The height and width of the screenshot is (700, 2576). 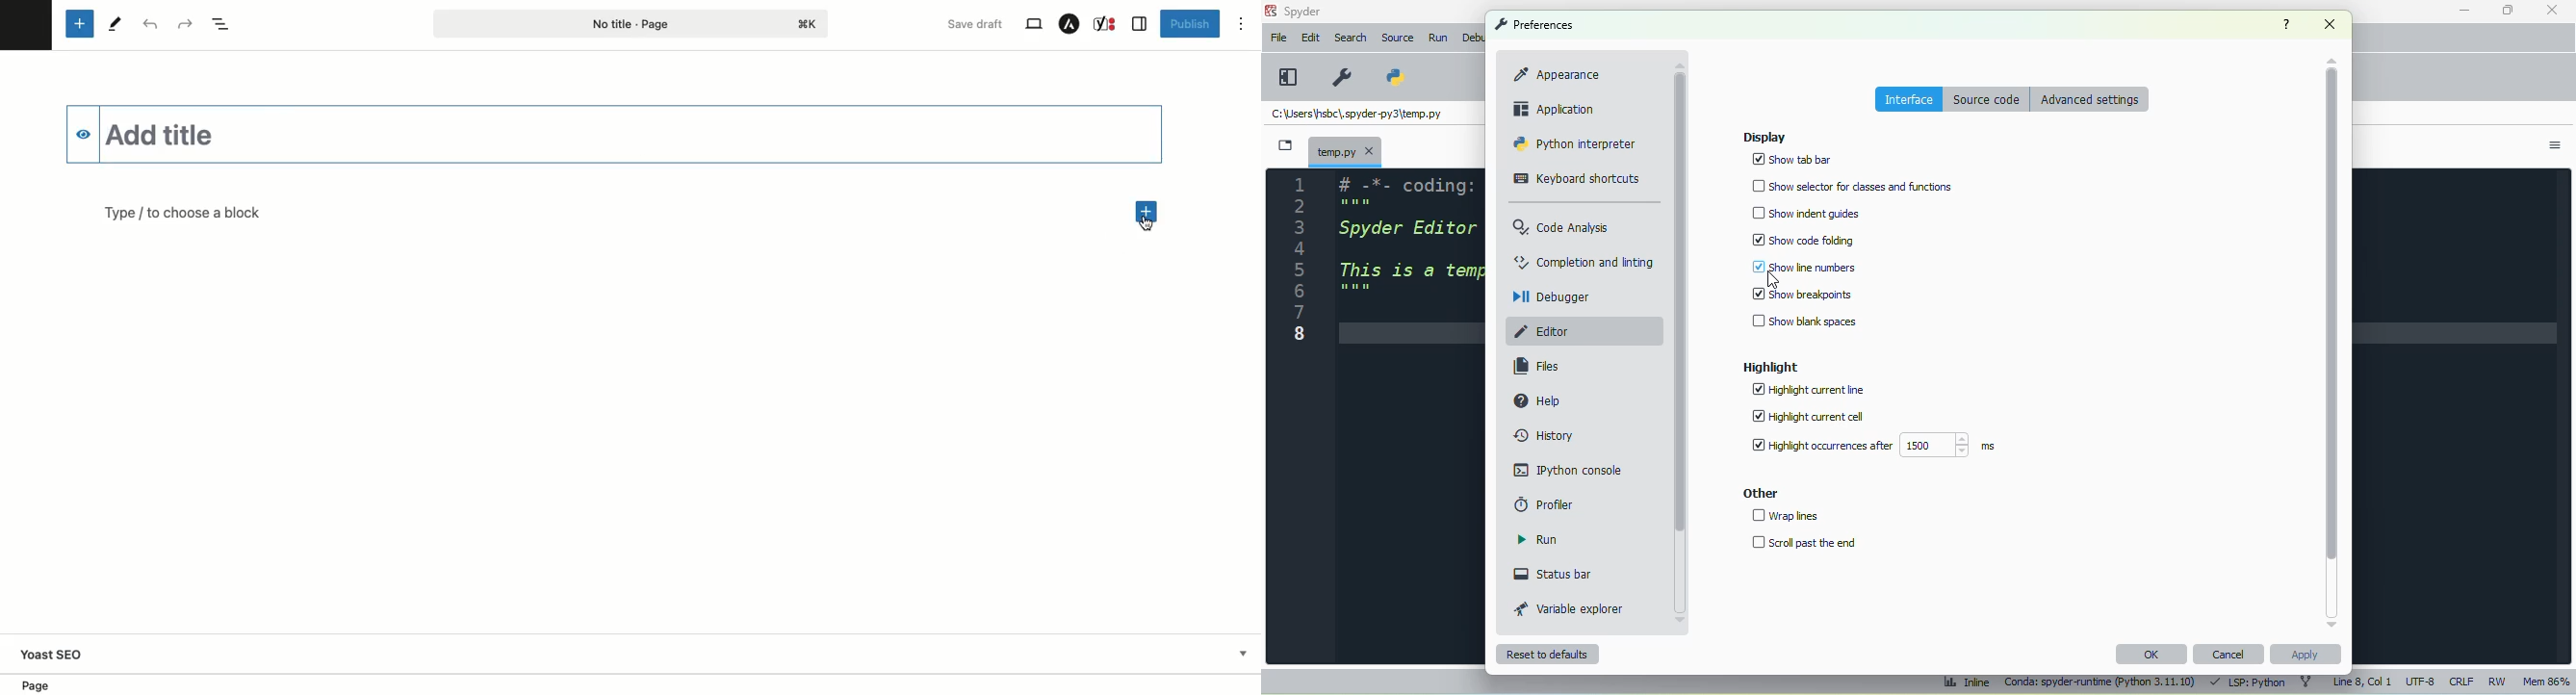 What do you see at coordinates (2287, 24) in the screenshot?
I see `help` at bounding box center [2287, 24].